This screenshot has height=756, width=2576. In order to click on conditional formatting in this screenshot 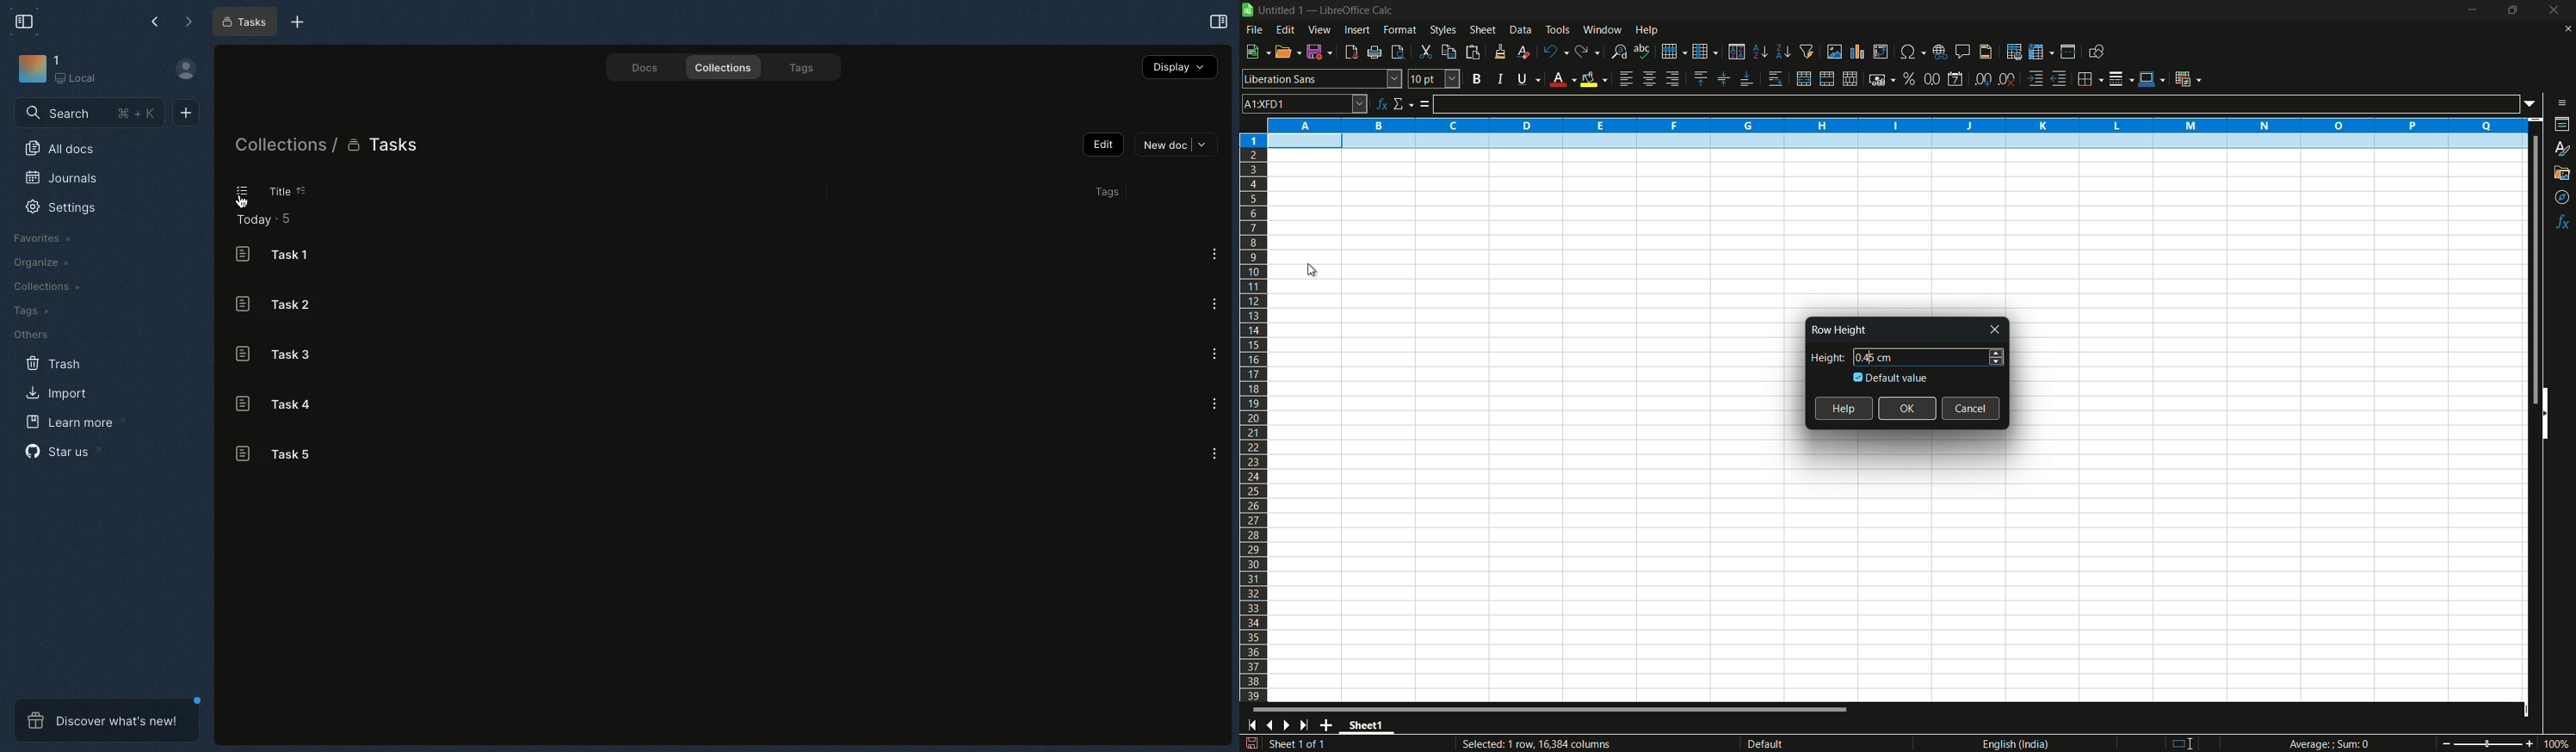, I will do `click(2187, 79)`.